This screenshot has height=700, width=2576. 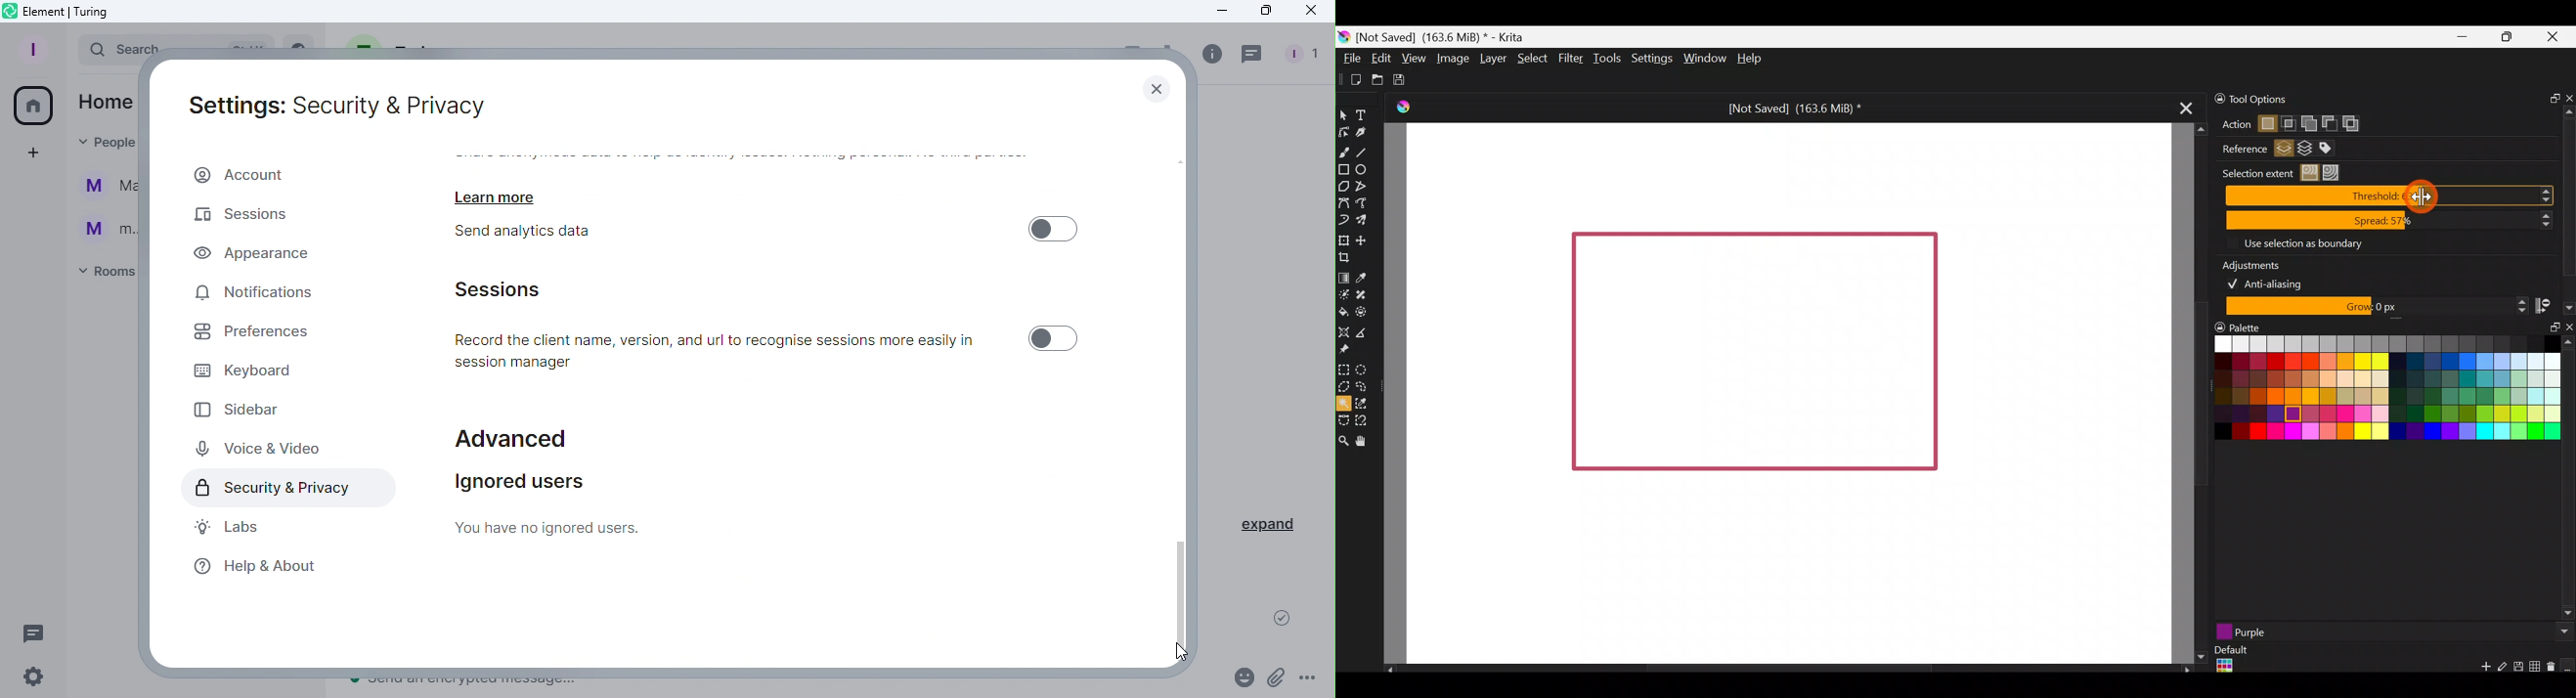 I want to click on Close docker, so click(x=2568, y=330).